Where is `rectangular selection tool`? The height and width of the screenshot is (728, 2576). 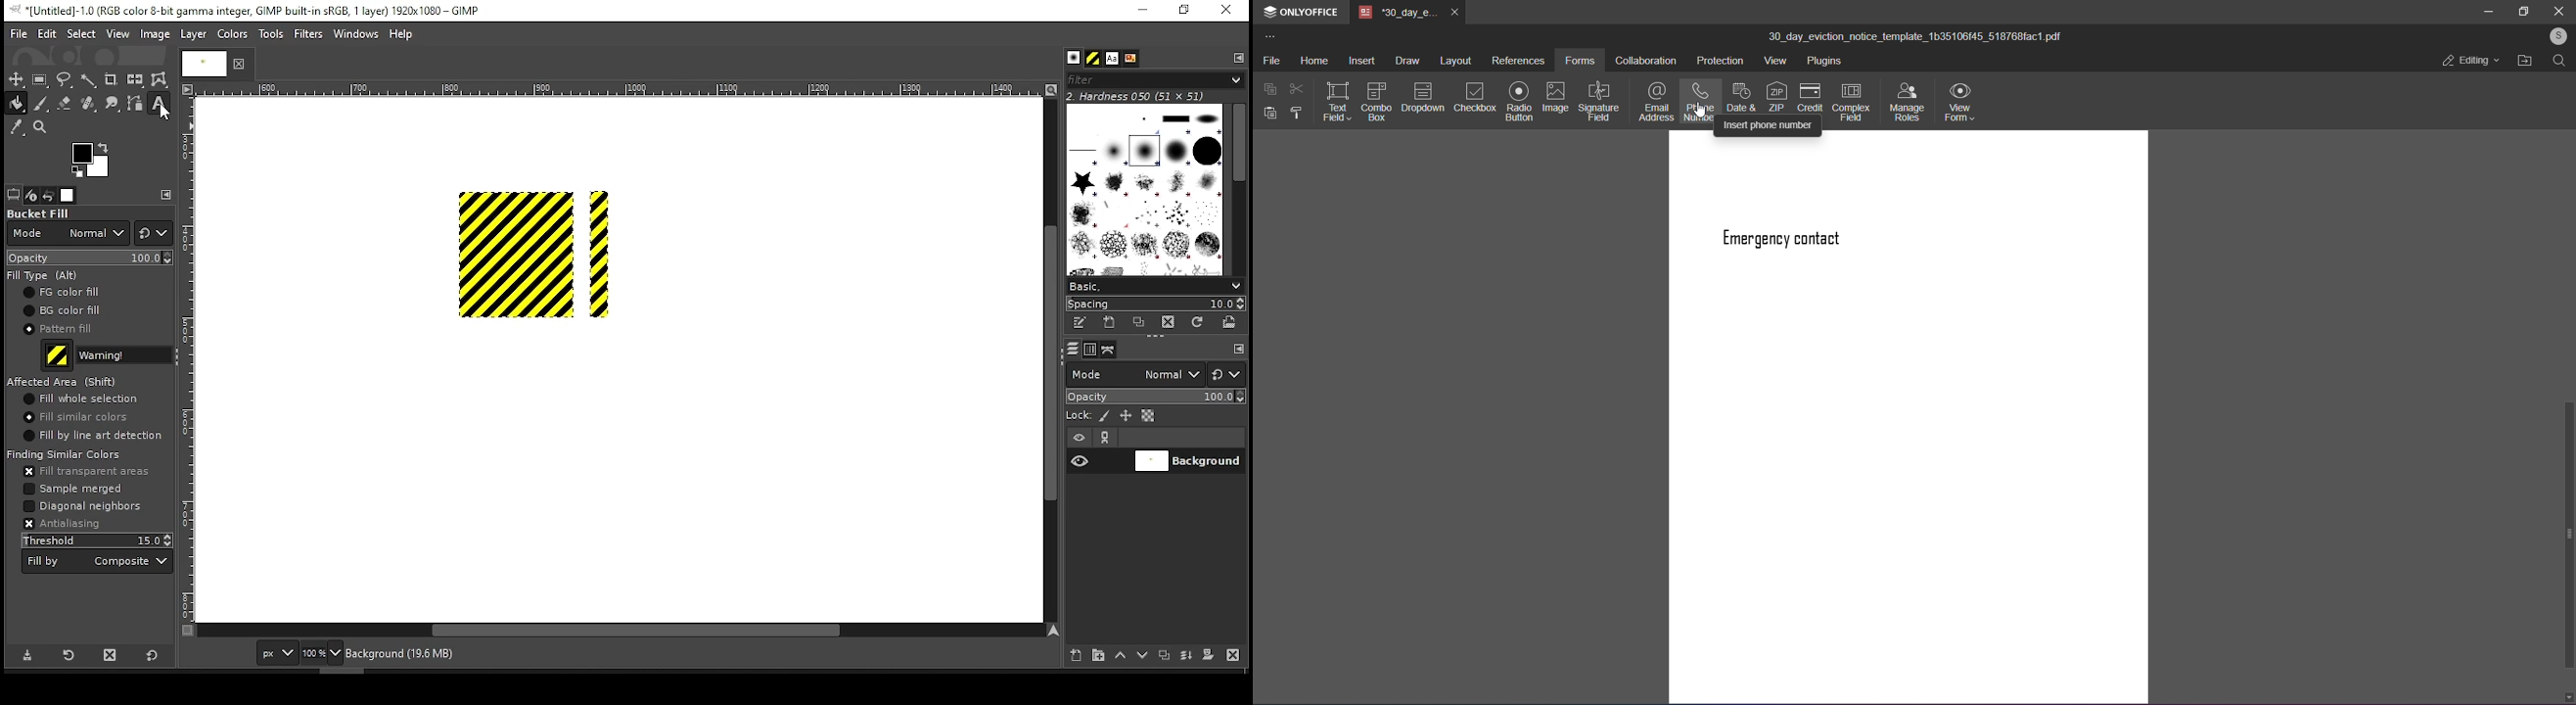
rectangular selection tool is located at coordinates (42, 79).